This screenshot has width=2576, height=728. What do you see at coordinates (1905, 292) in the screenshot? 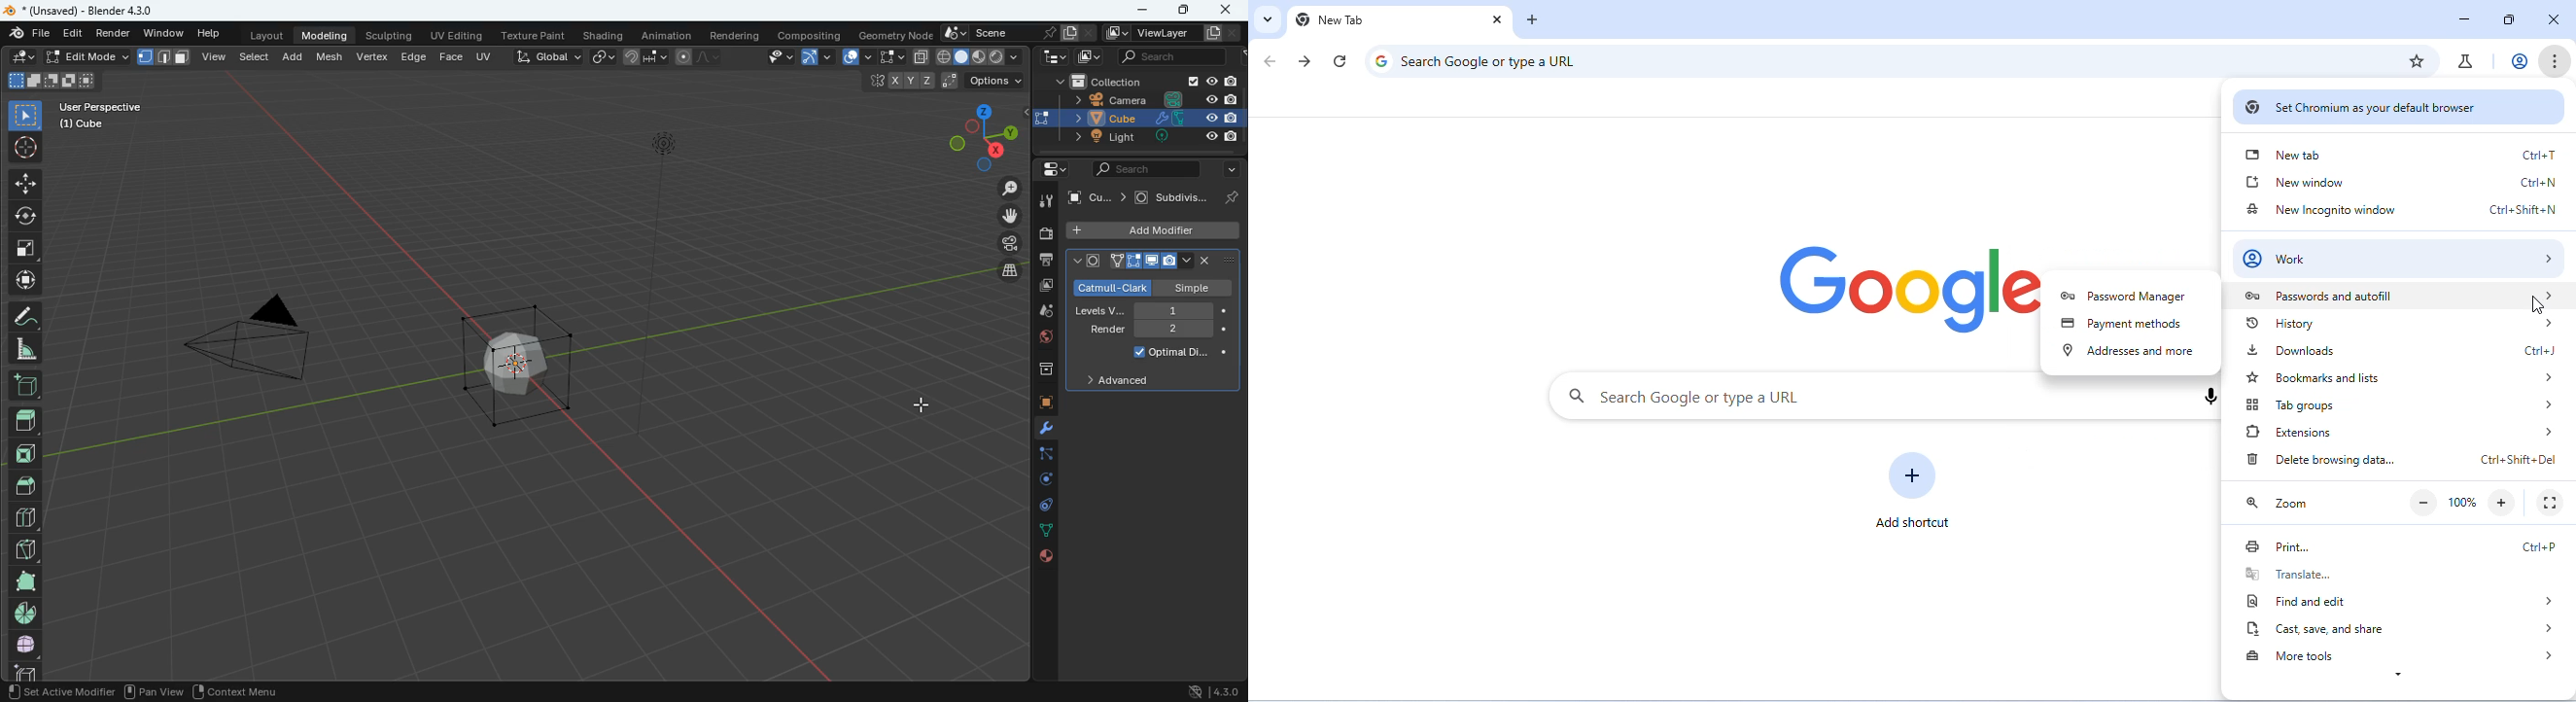
I see `google` at bounding box center [1905, 292].